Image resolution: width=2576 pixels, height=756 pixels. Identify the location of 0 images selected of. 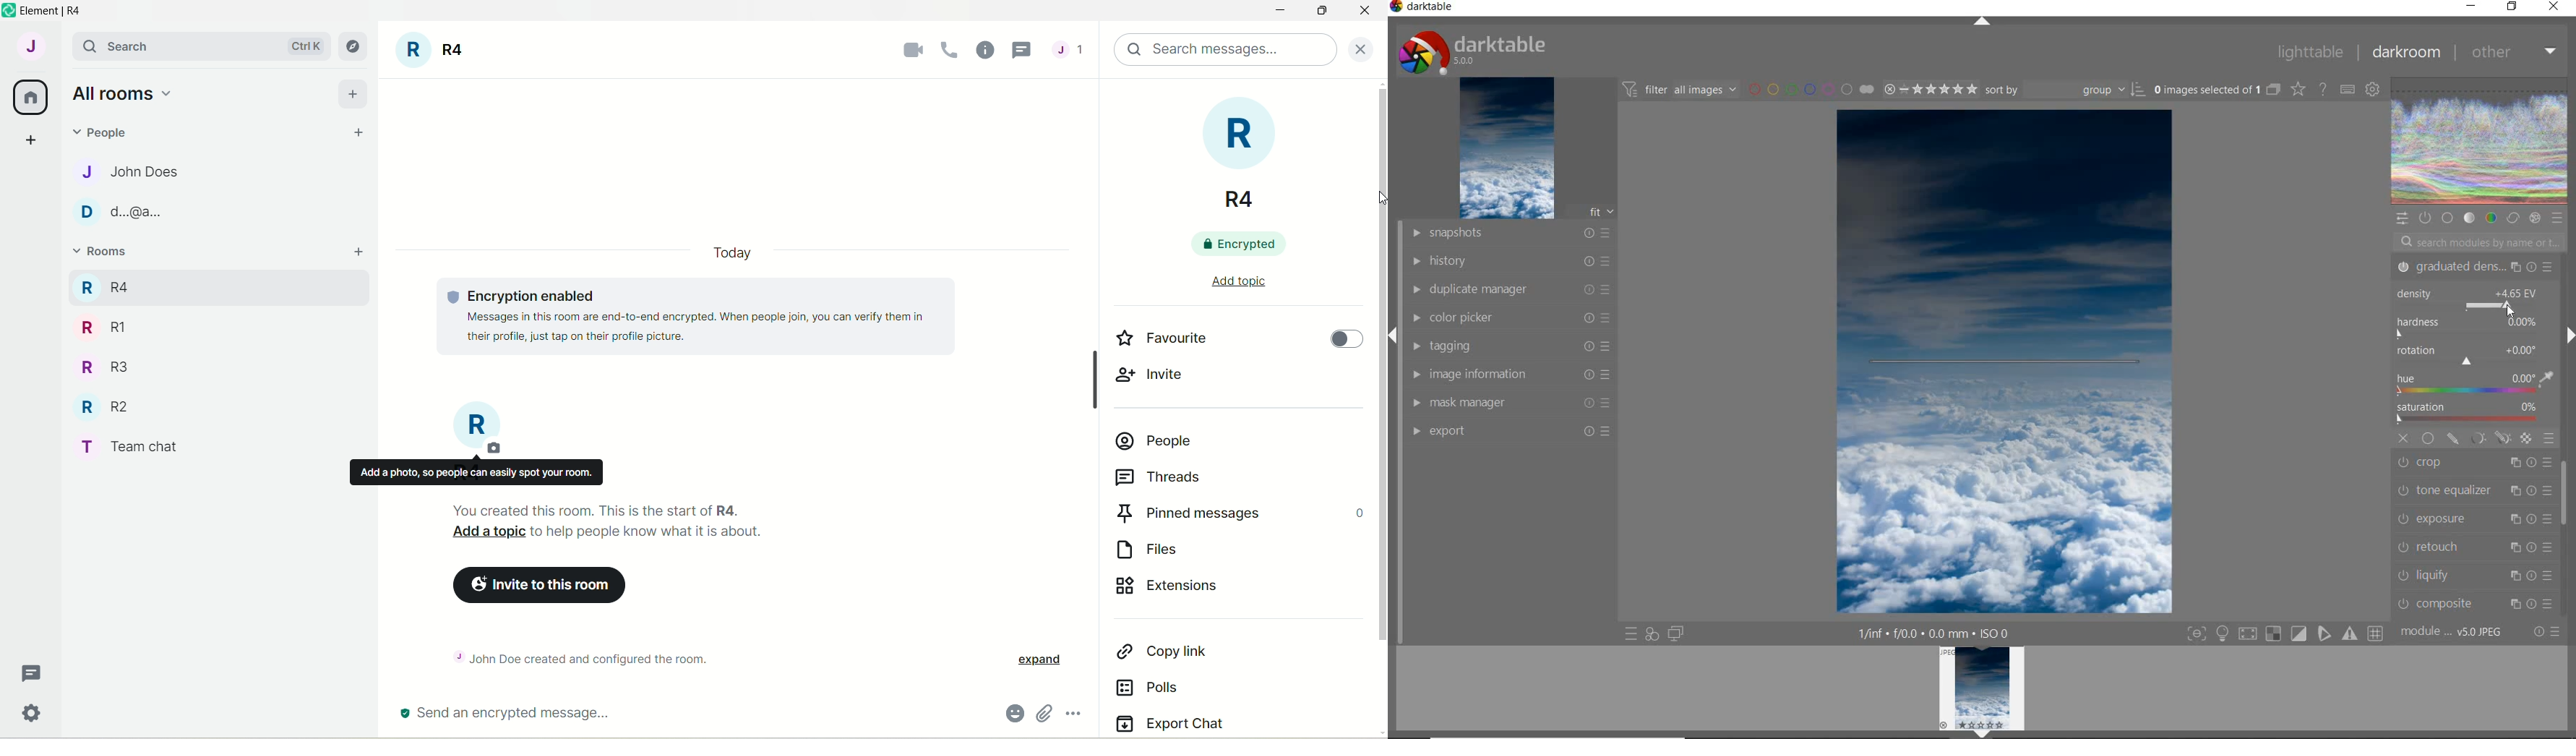
(2206, 88).